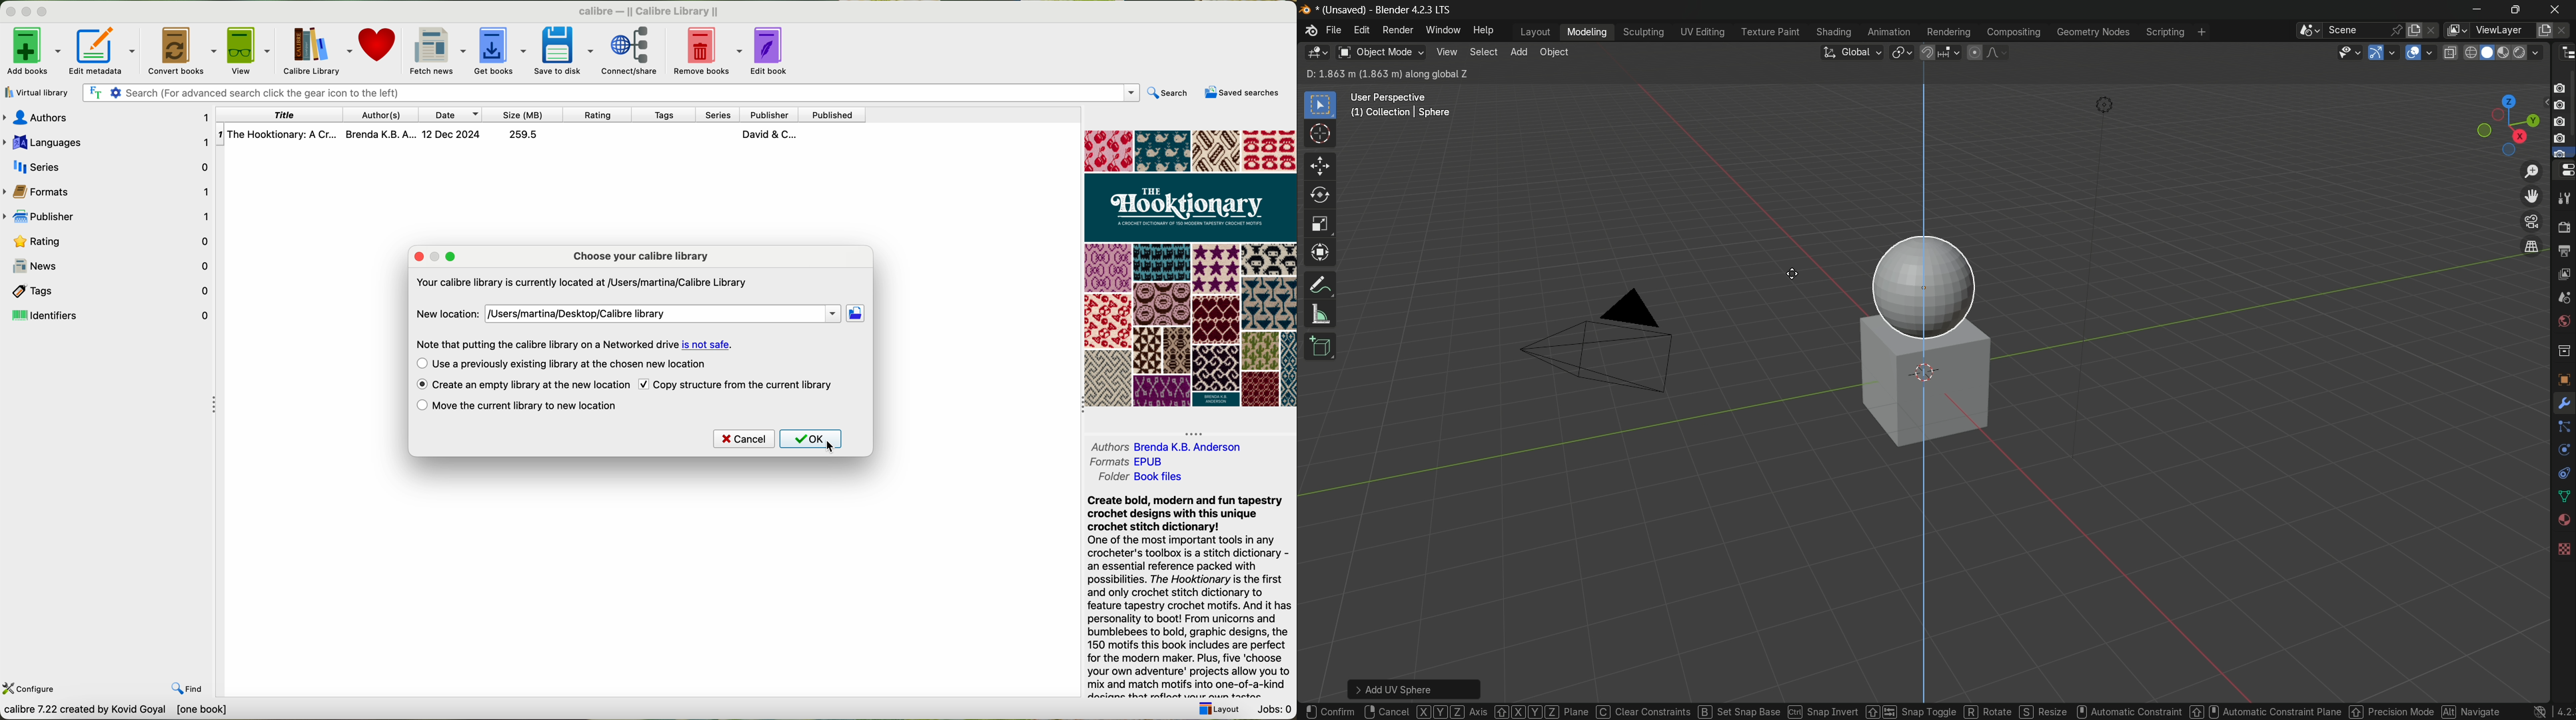  Describe the element at coordinates (1940, 52) in the screenshot. I see `snap` at that location.